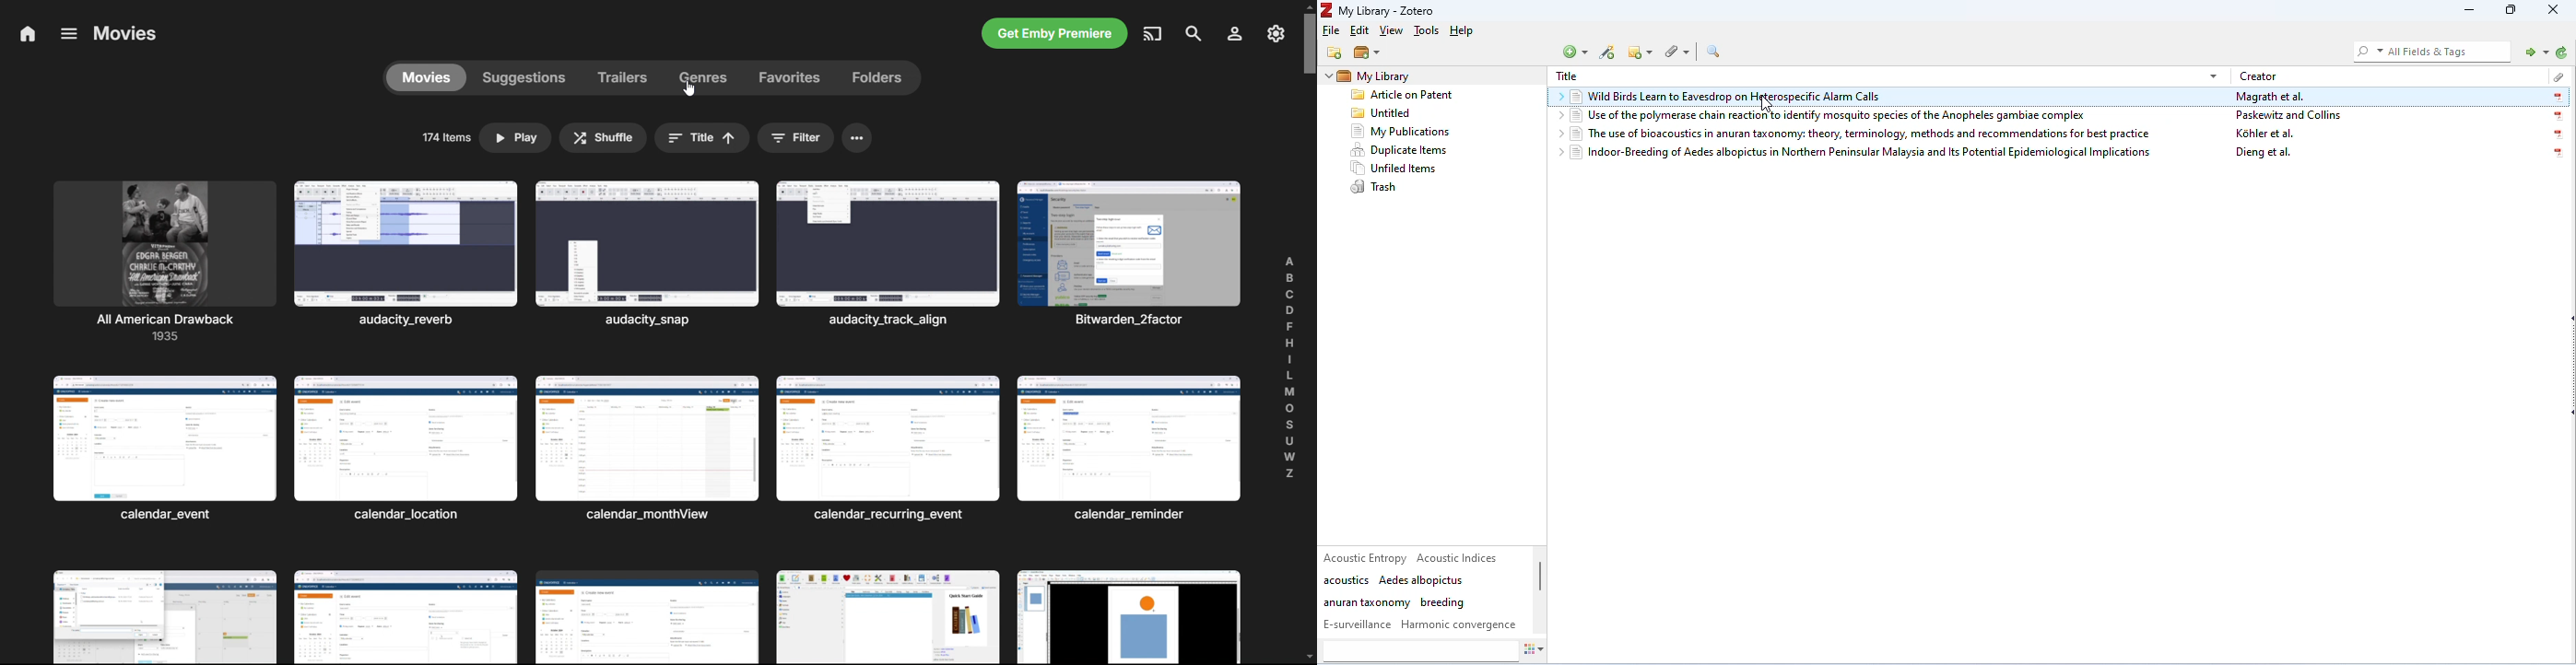 The height and width of the screenshot is (672, 2576). What do you see at coordinates (1327, 76) in the screenshot?
I see `drop down` at bounding box center [1327, 76].